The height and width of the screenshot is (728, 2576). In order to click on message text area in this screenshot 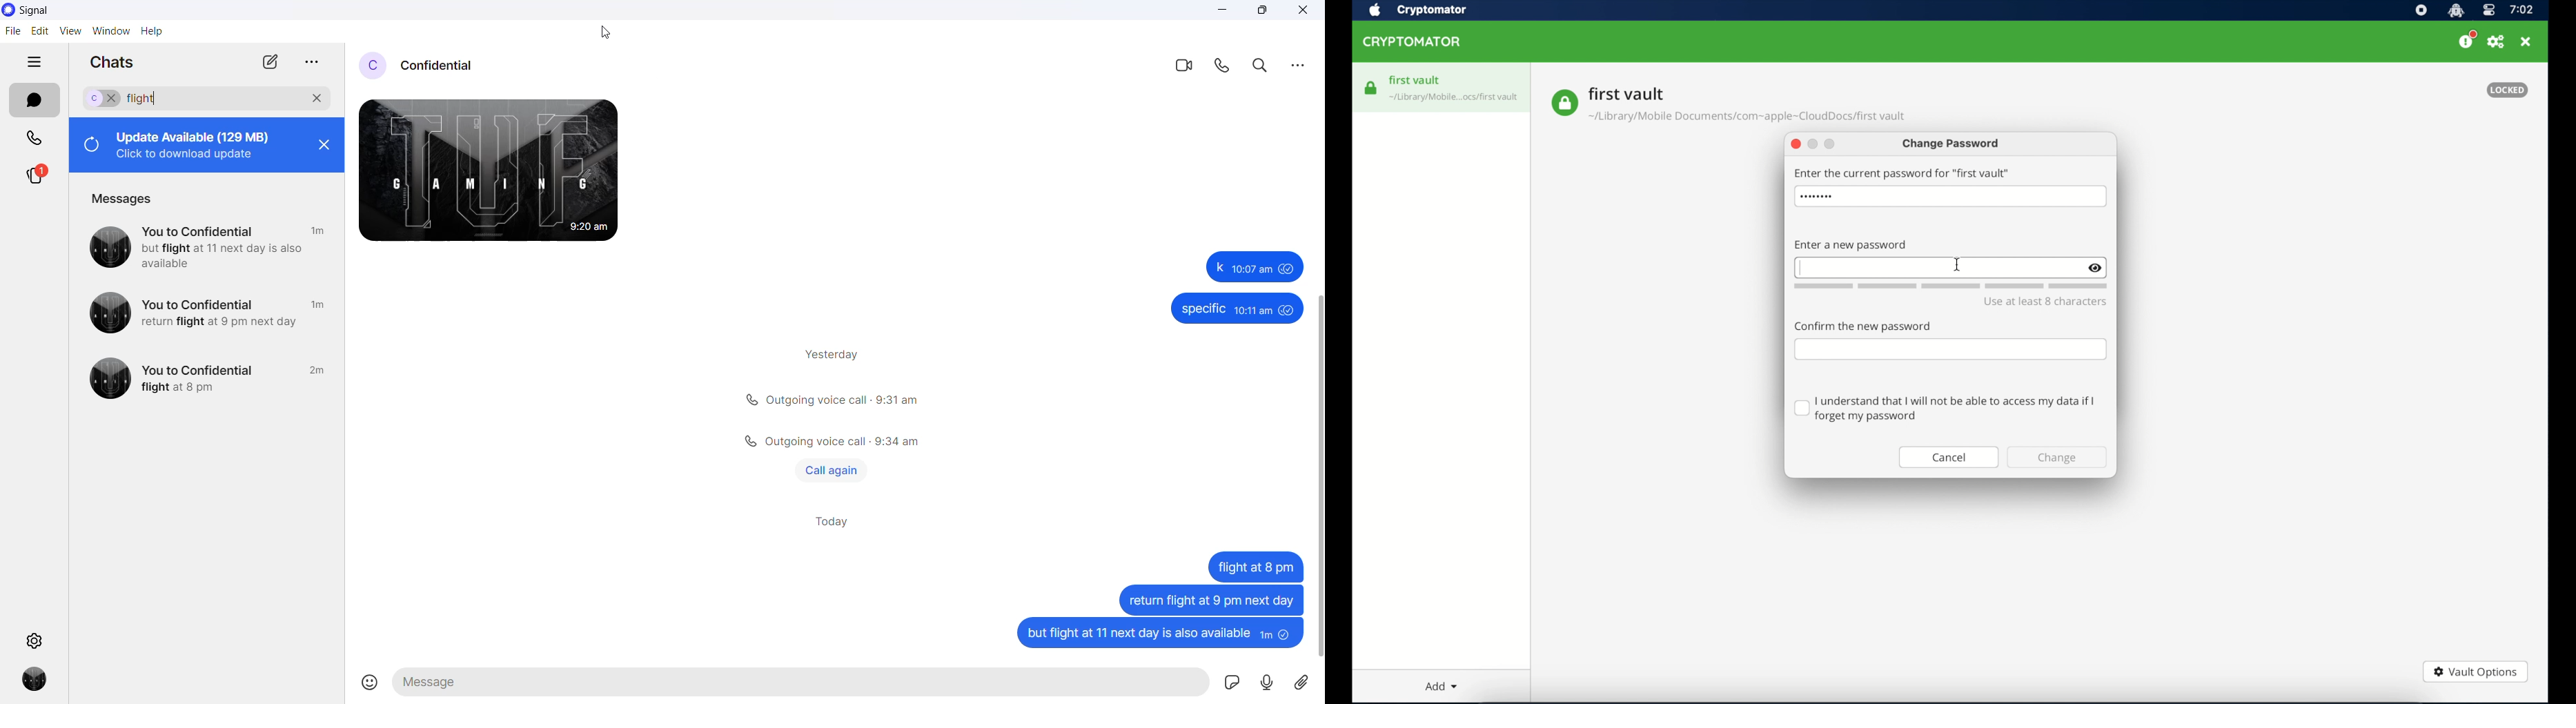, I will do `click(805, 683)`.